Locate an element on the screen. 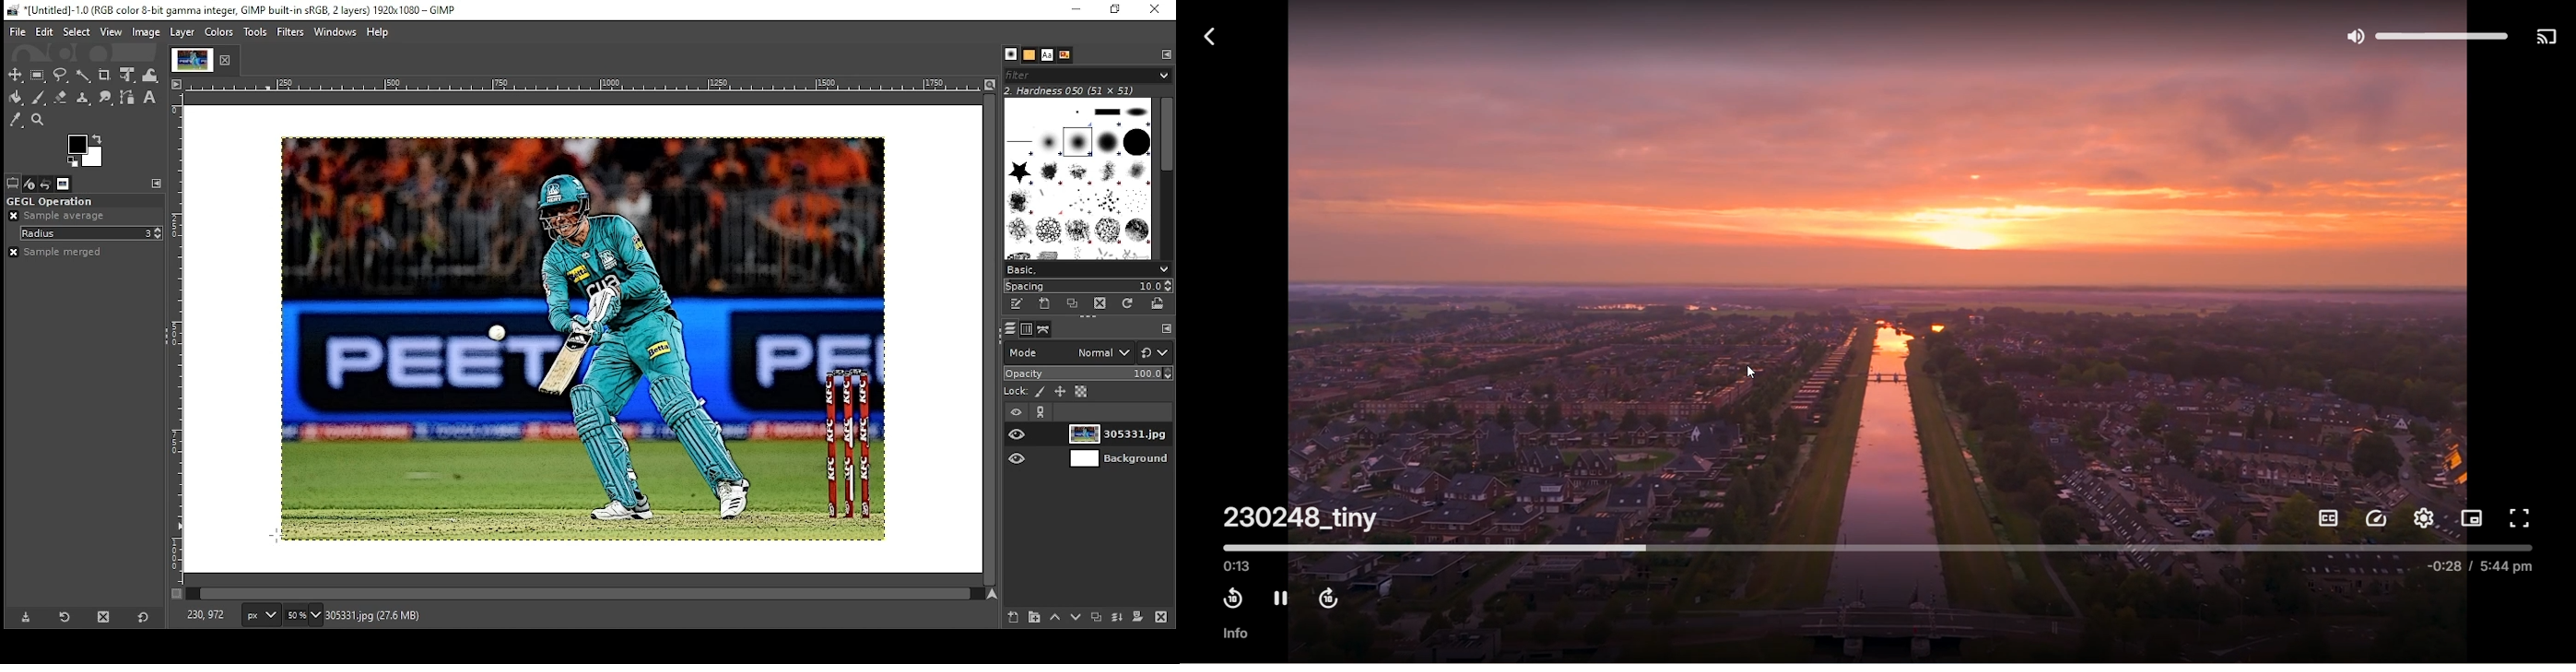  layers is located at coordinates (1011, 329).